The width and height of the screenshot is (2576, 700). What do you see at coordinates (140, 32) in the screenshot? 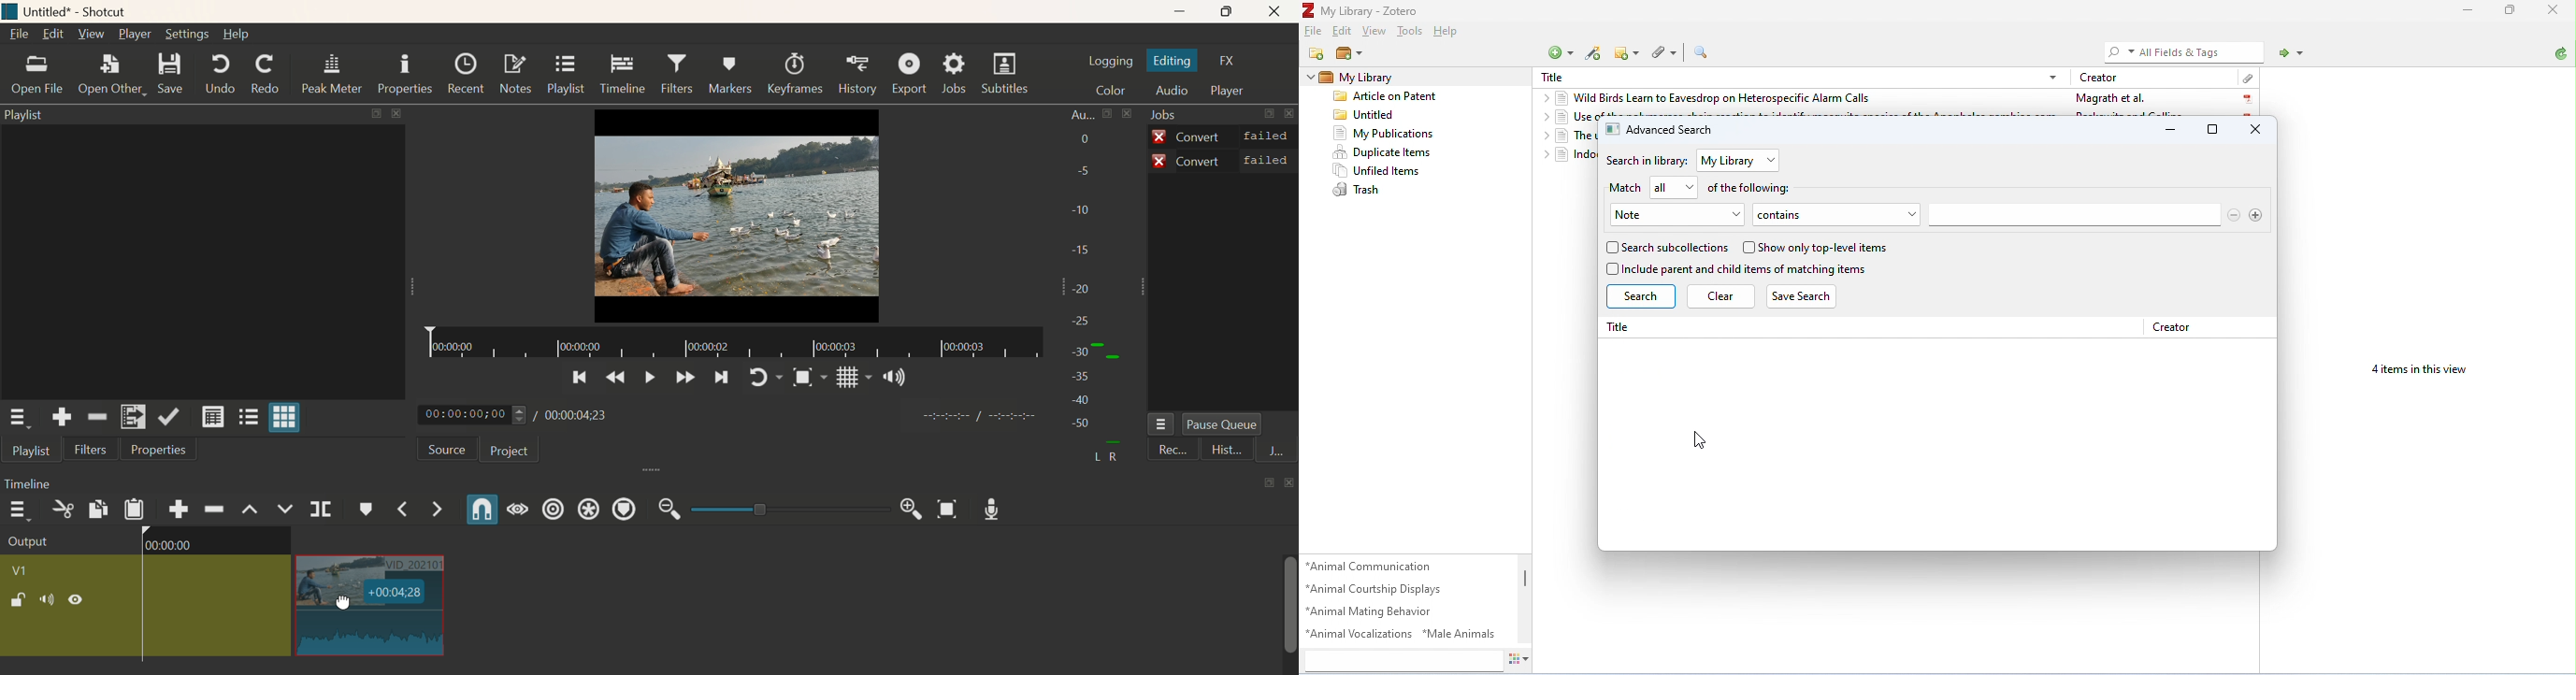
I see `` at bounding box center [140, 32].